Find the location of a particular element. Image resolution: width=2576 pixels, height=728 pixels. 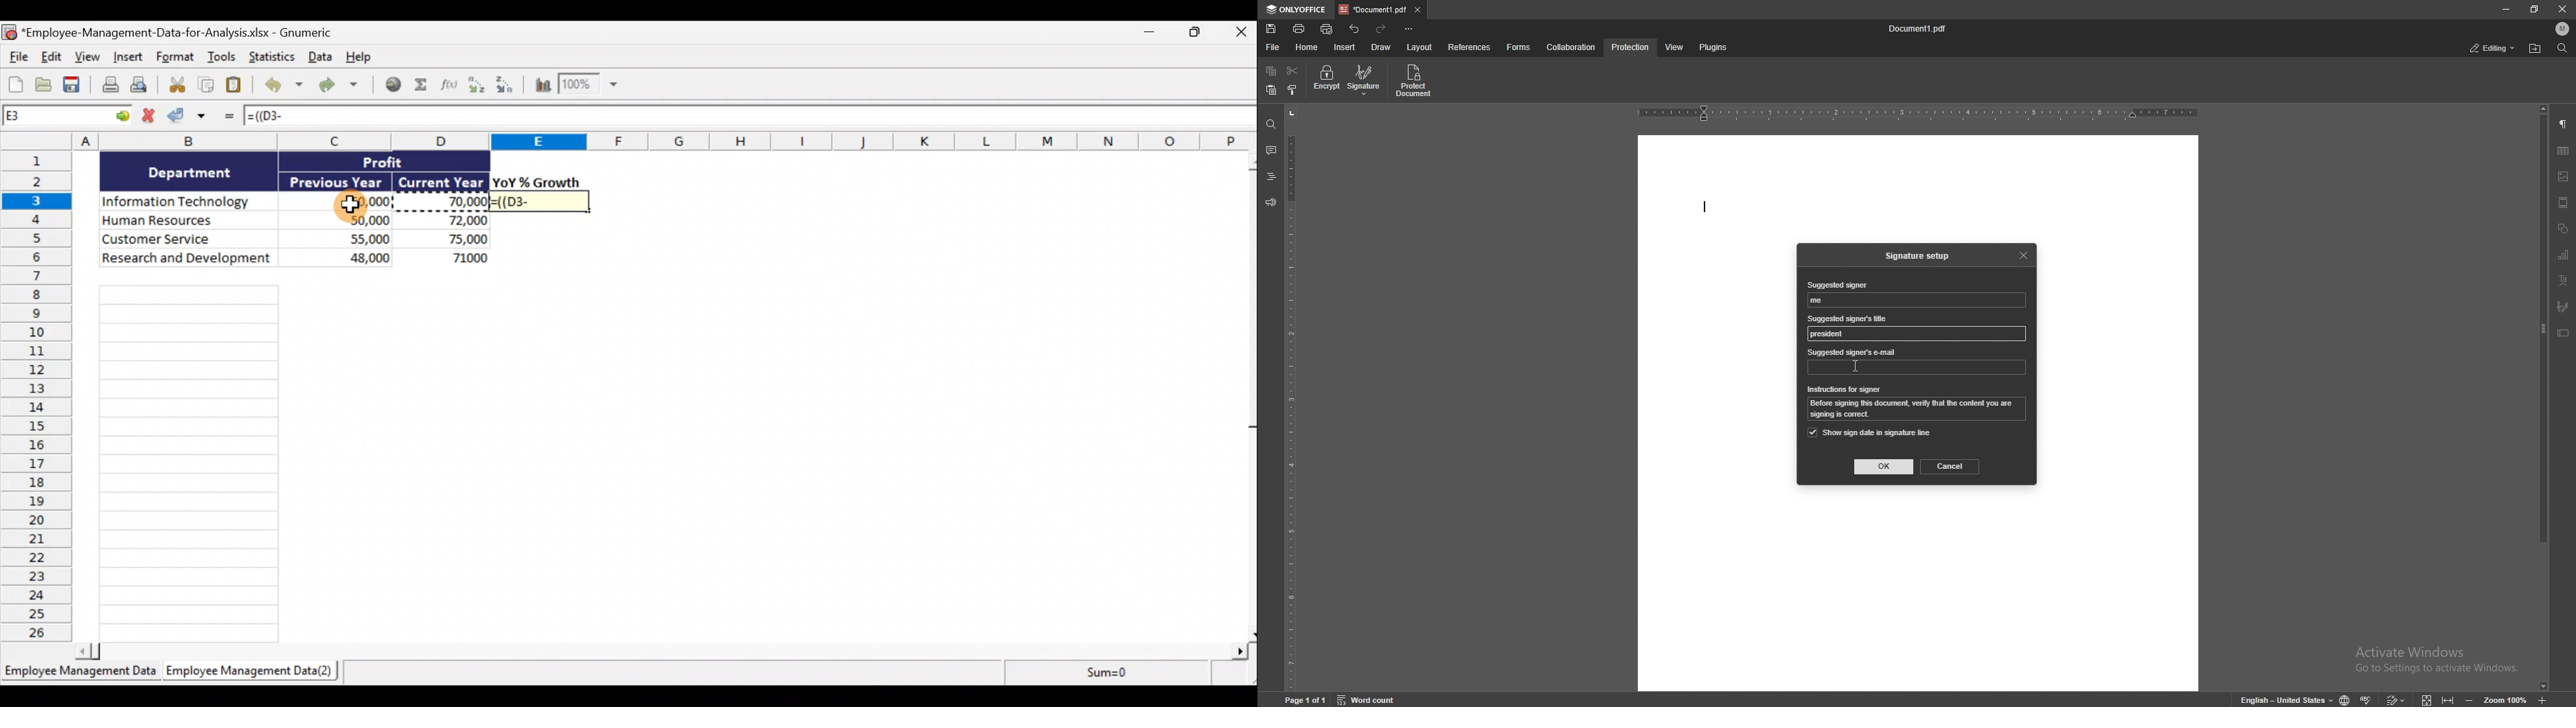

show sign date is located at coordinates (1870, 432).